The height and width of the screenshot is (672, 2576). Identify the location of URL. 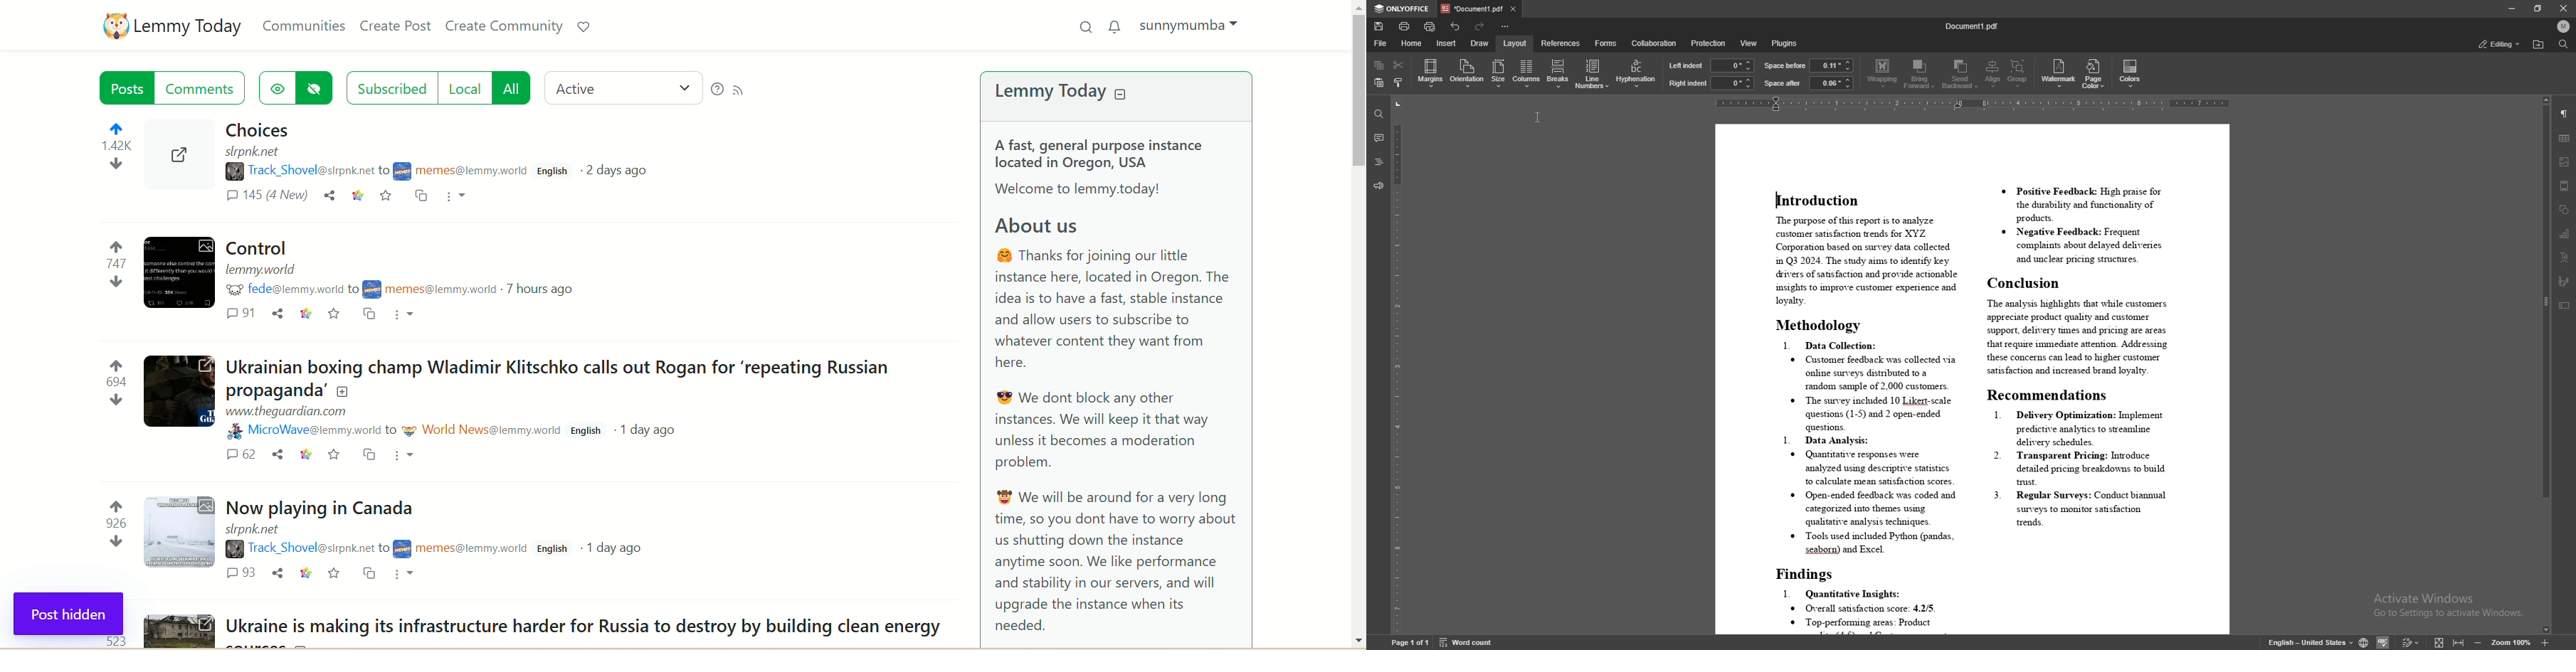
(288, 410).